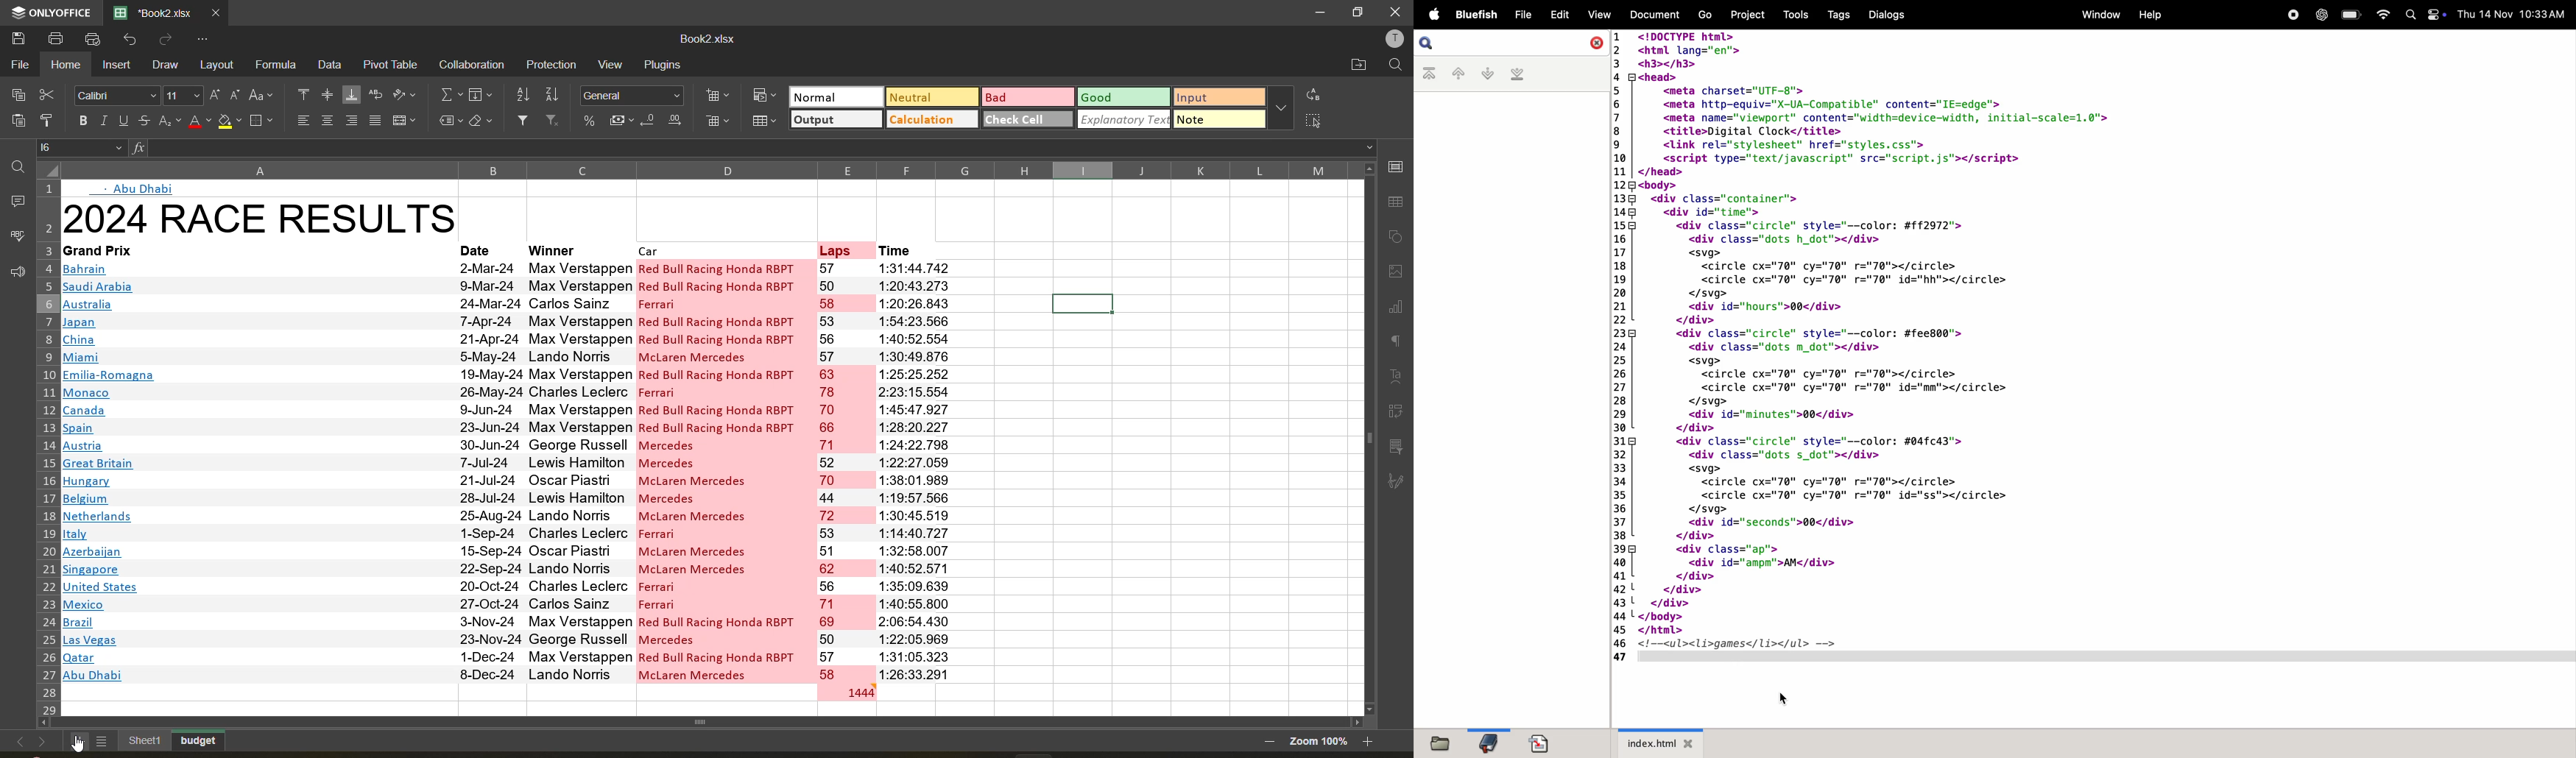 This screenshot has width=2576, height=784. What do you see at coordinates (579, 472) in the screenshot?
I see `winnner` at bounding box center [579, 472].